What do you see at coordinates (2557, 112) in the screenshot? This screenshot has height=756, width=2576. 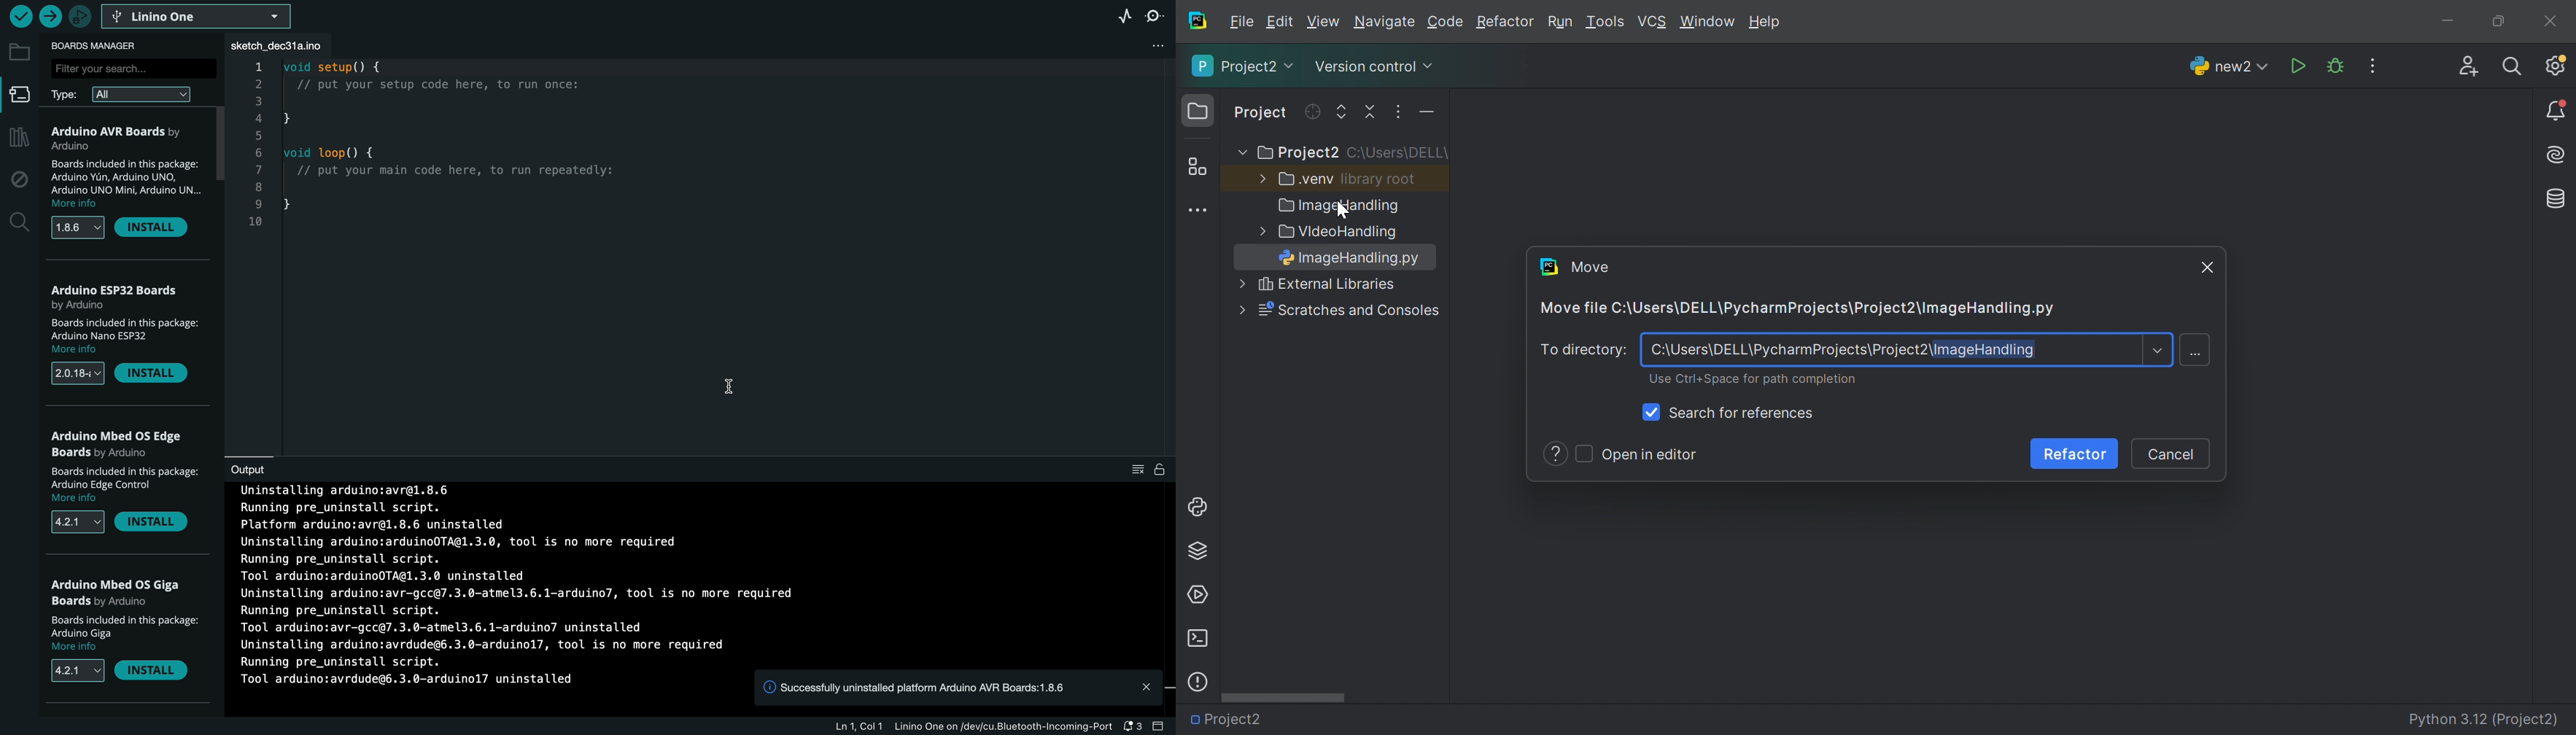 I see `Notifications` at bounding box center [2557, 112].